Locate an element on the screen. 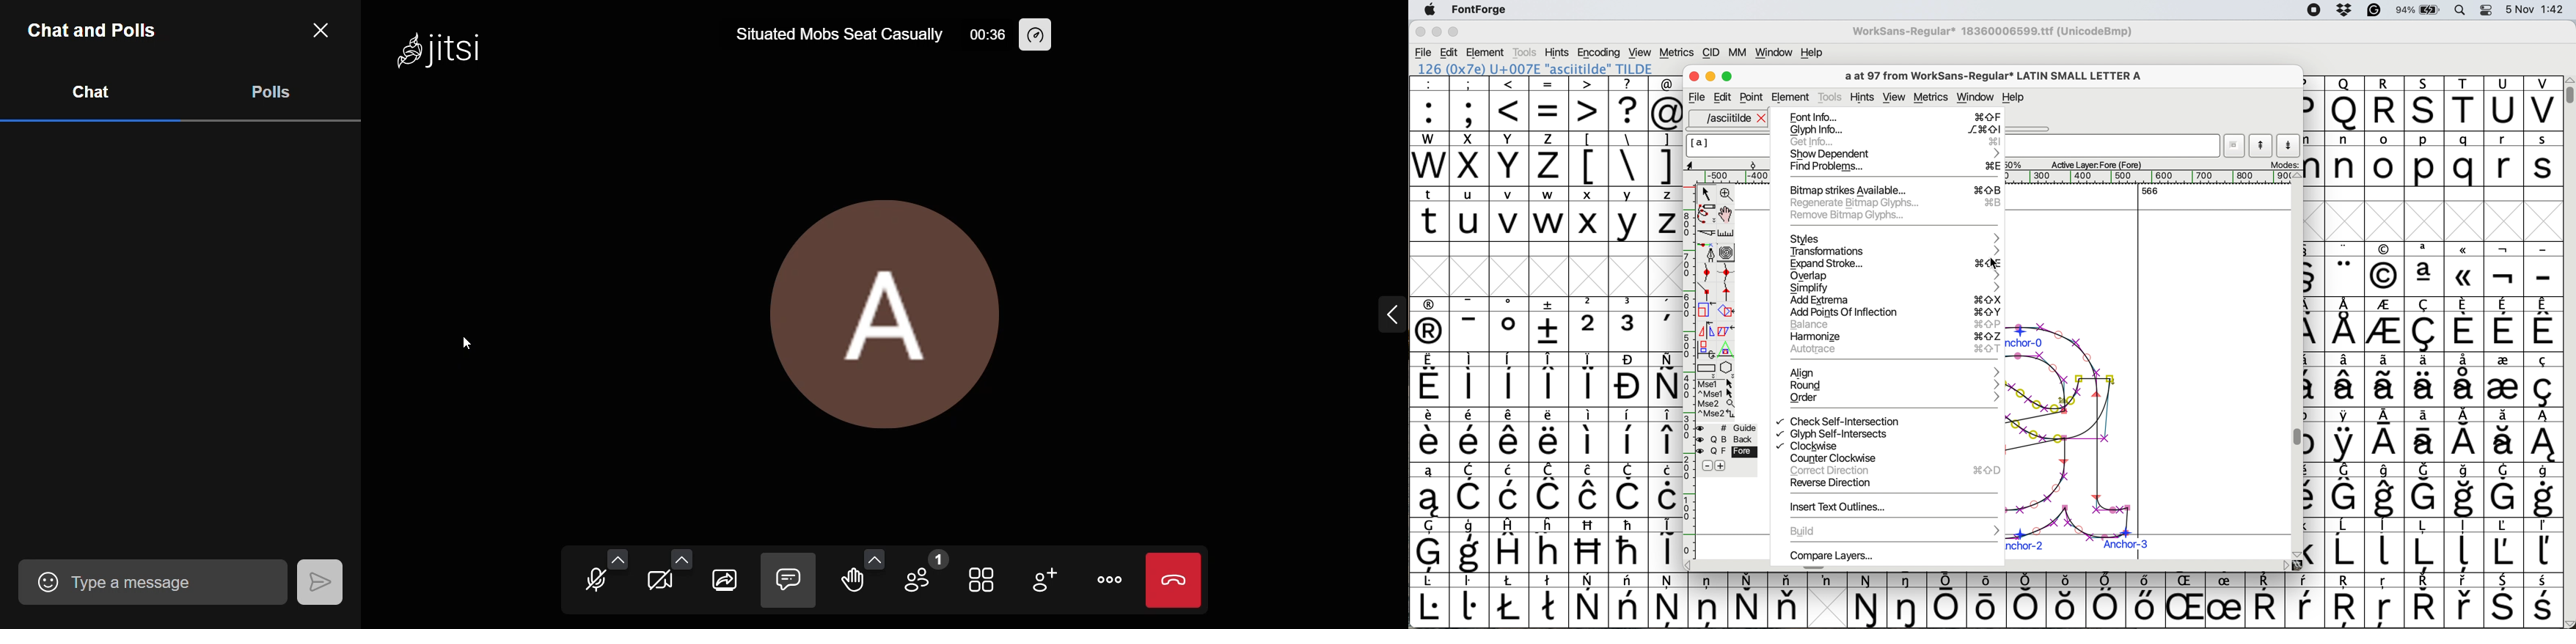 The image size is (2576, 644). symbol is located at coordinates (1549, 435).